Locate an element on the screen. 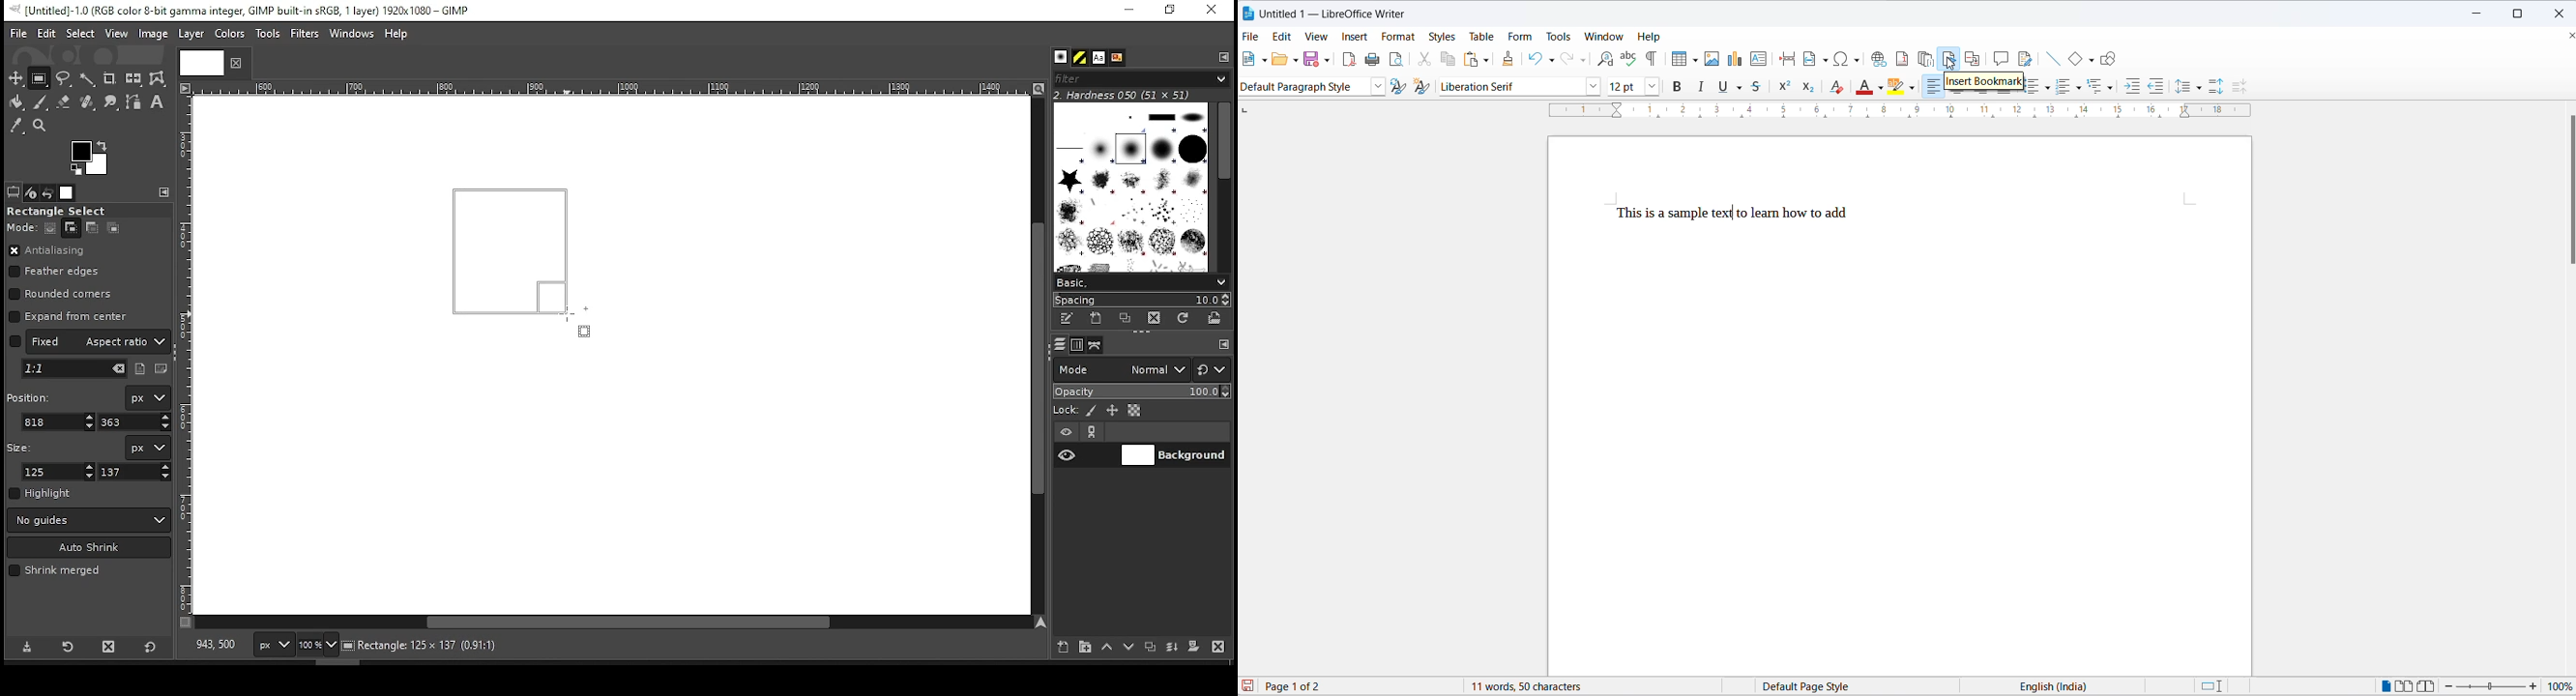 The width and height of the screenshot is (2576, 700). insert field is located at coordinates (1816, 58).